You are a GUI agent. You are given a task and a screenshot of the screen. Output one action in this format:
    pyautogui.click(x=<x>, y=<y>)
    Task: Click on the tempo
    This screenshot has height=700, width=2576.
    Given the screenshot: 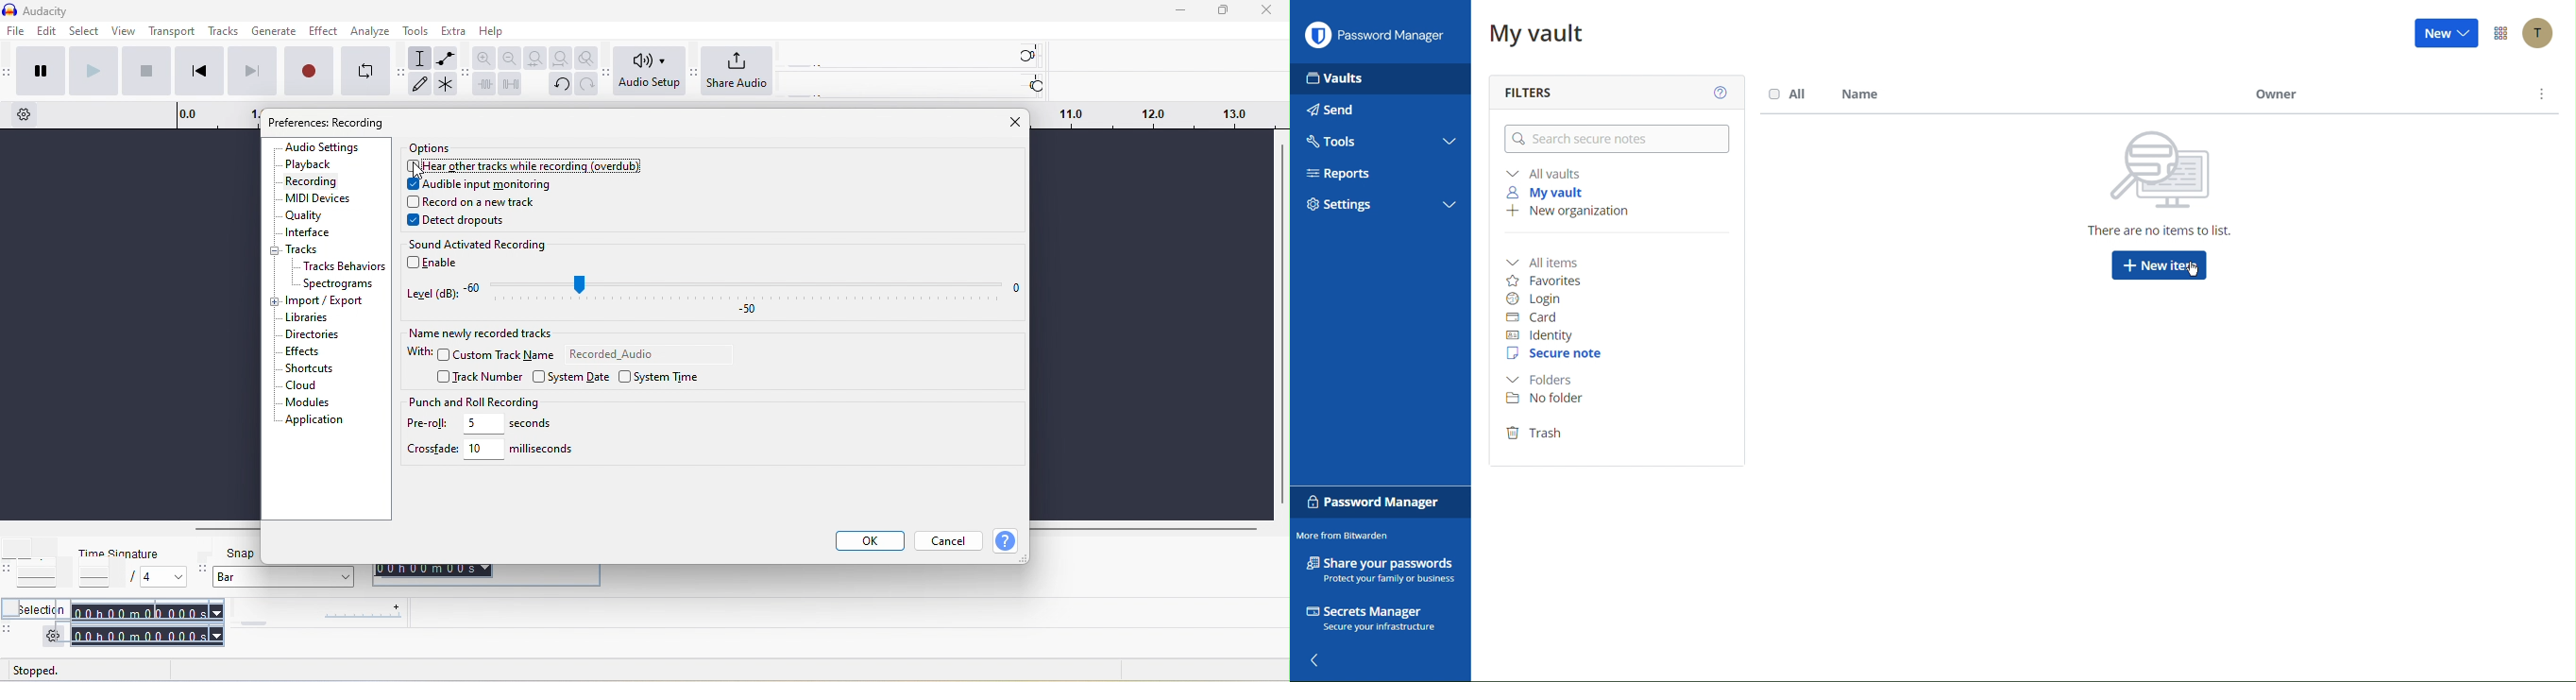 What is the action you would take?
    pyautogui.click(x=46, y=570)
    